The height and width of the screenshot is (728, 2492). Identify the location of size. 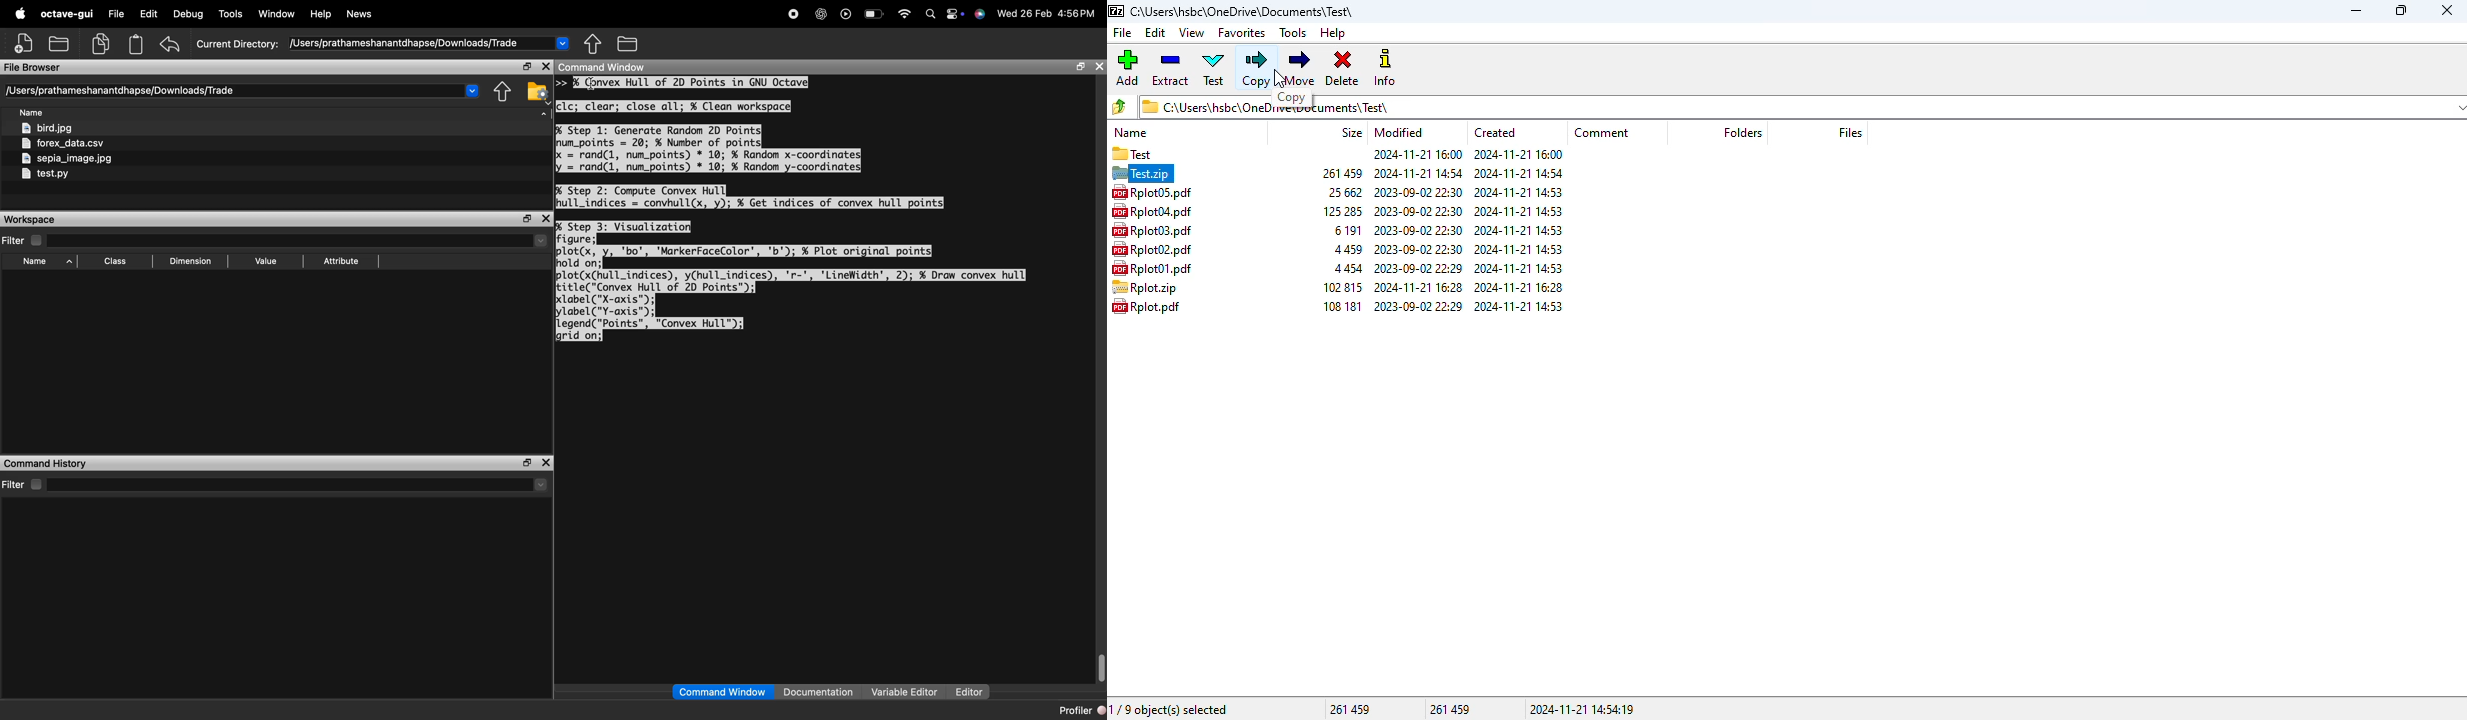
(1348, 268).